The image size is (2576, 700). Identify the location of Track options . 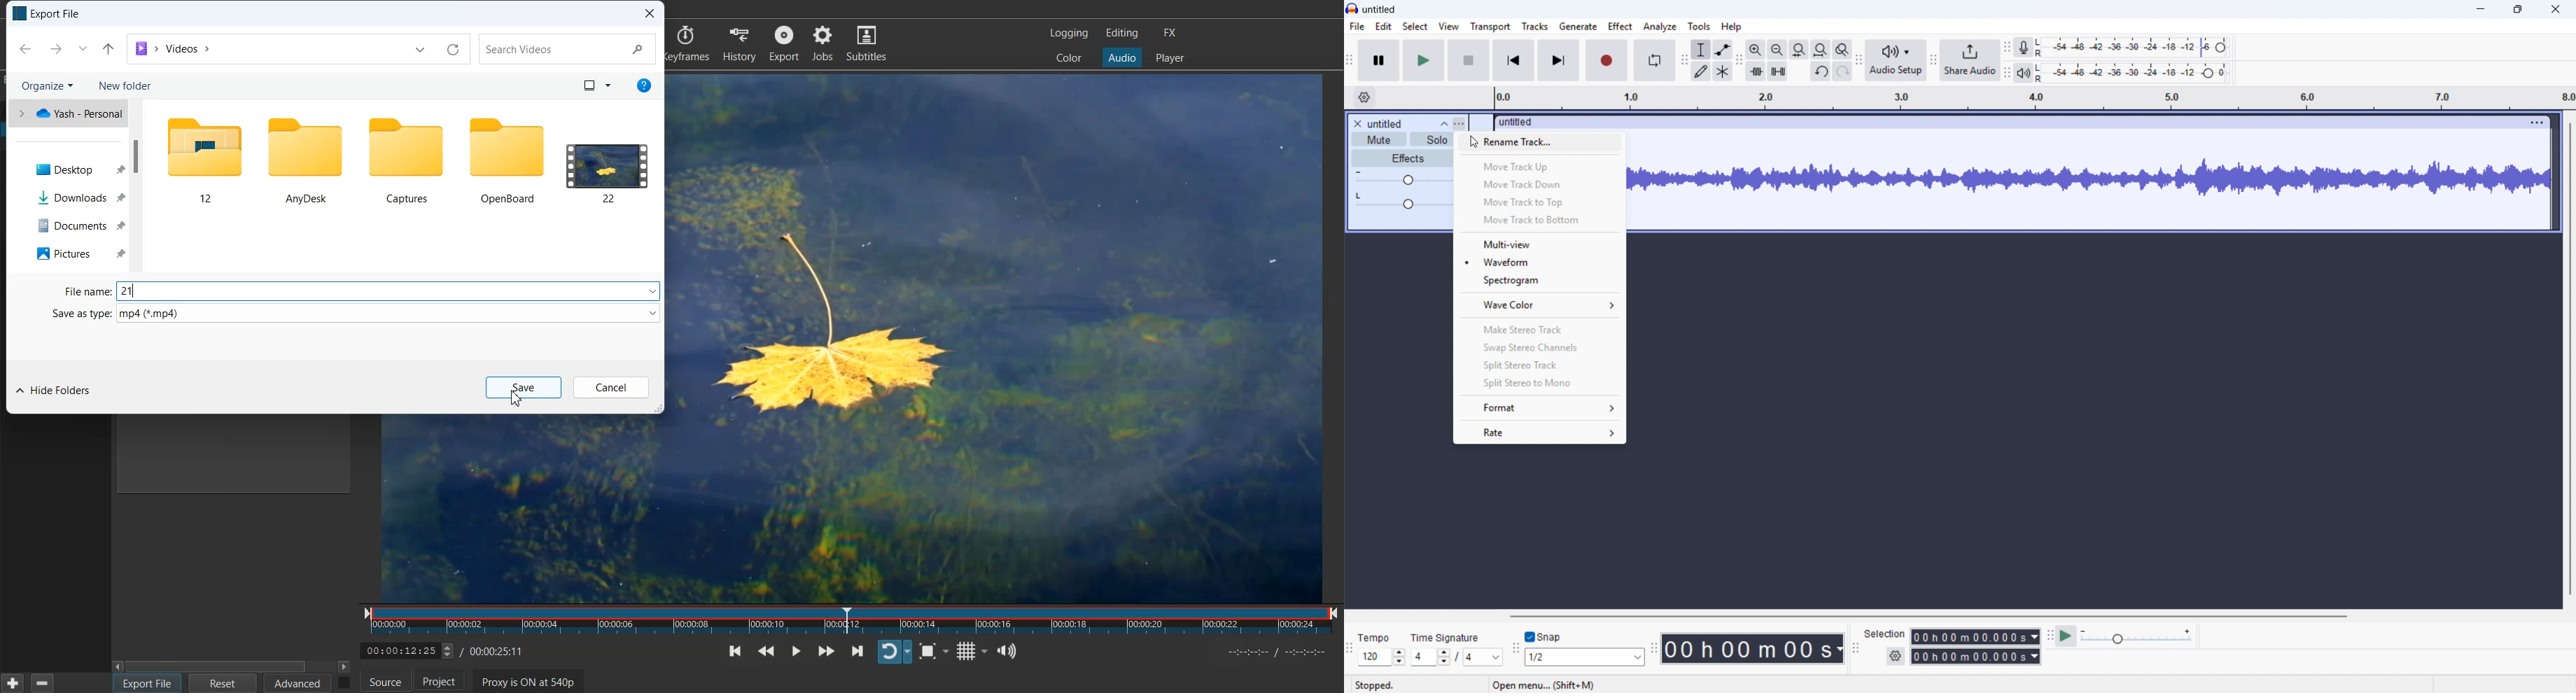
(2537, 122).